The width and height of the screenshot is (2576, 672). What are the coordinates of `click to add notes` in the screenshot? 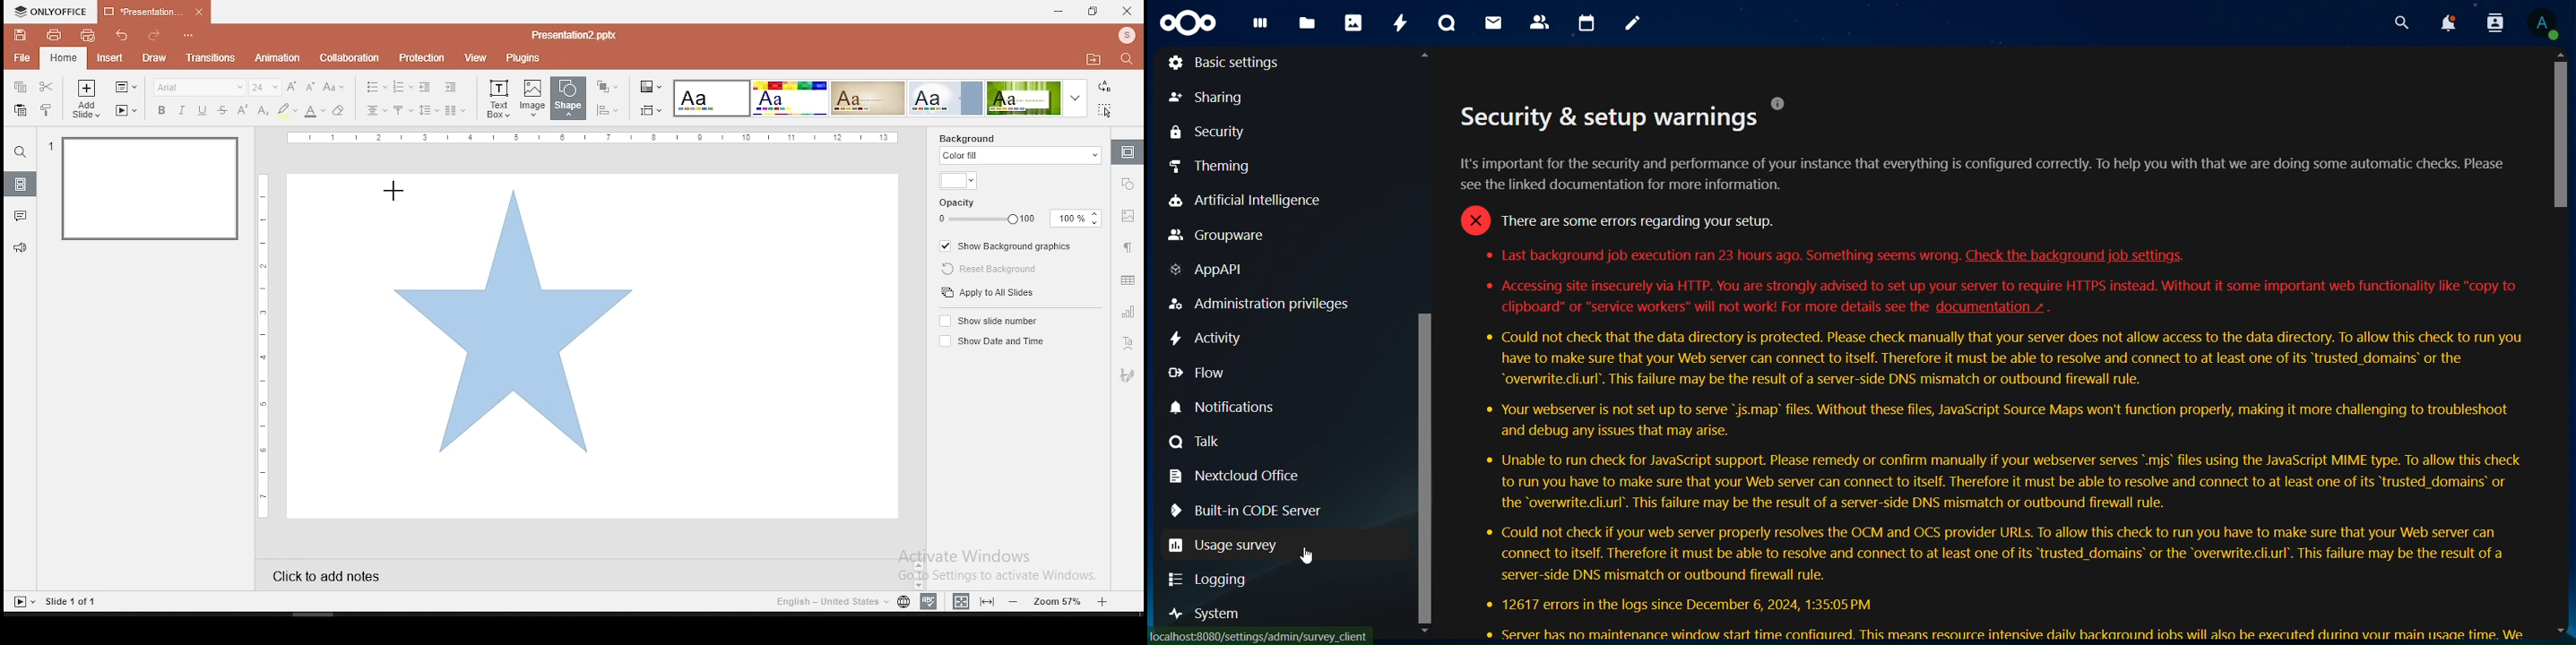 It's located at (342, 574).